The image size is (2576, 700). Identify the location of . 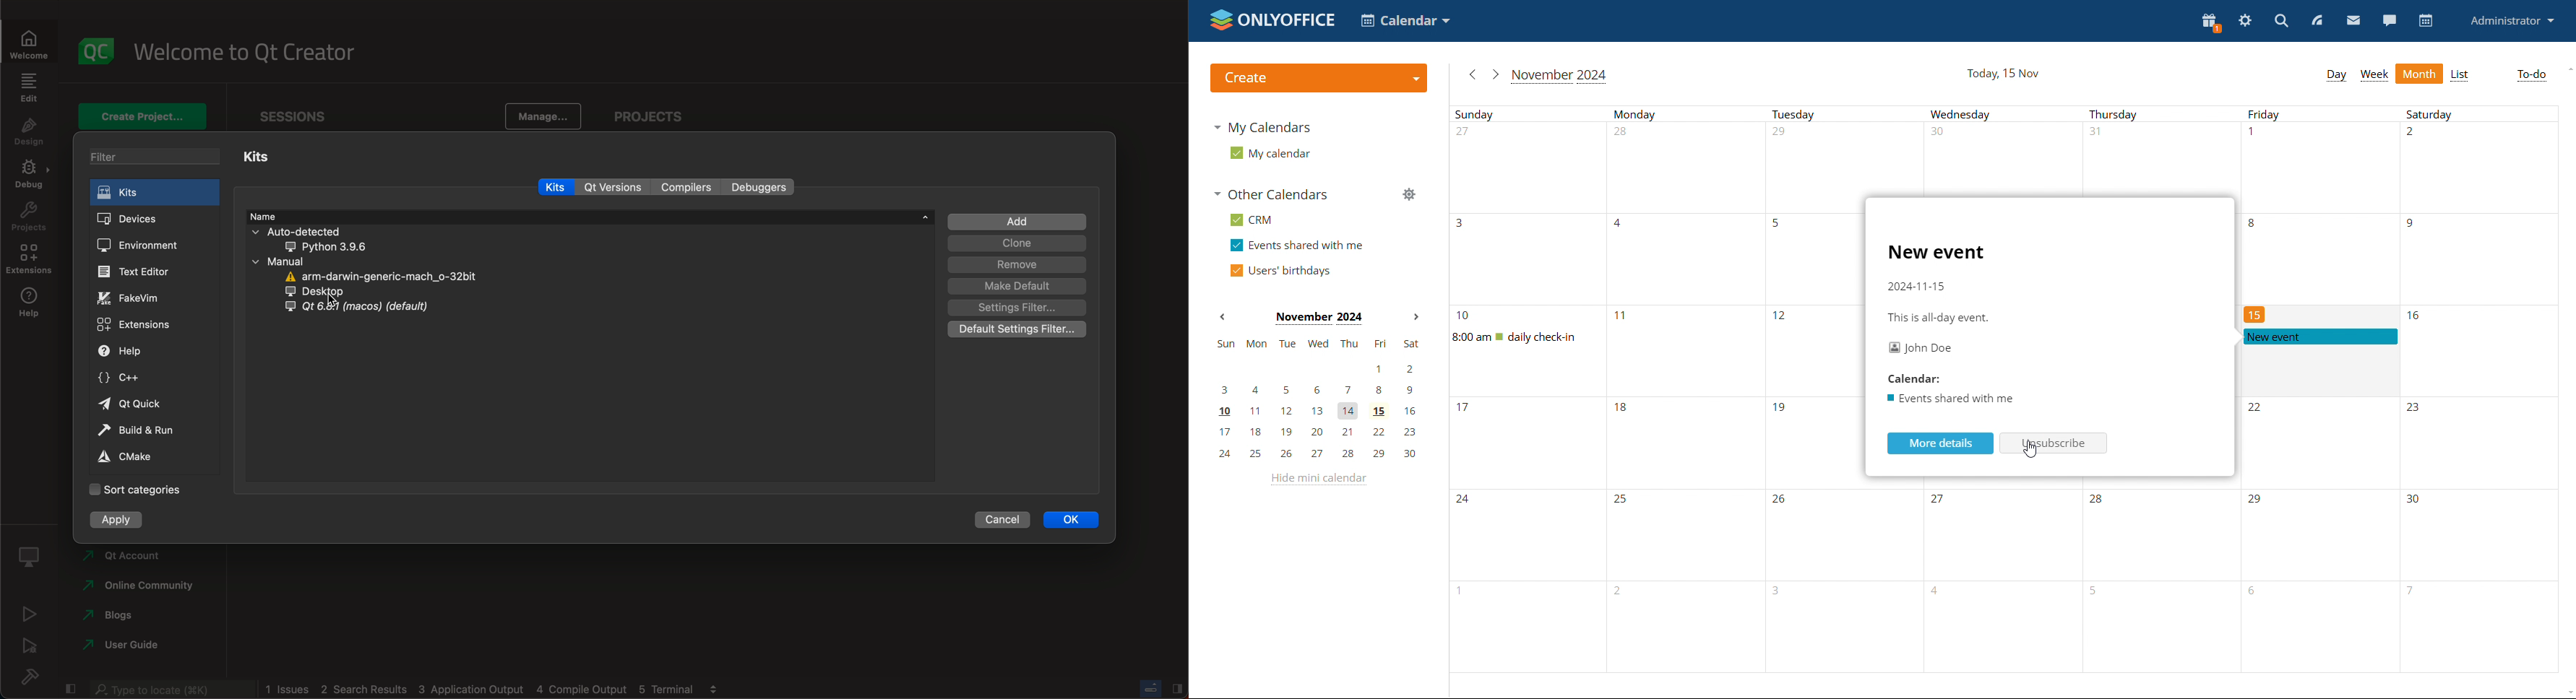
(1465, 500).